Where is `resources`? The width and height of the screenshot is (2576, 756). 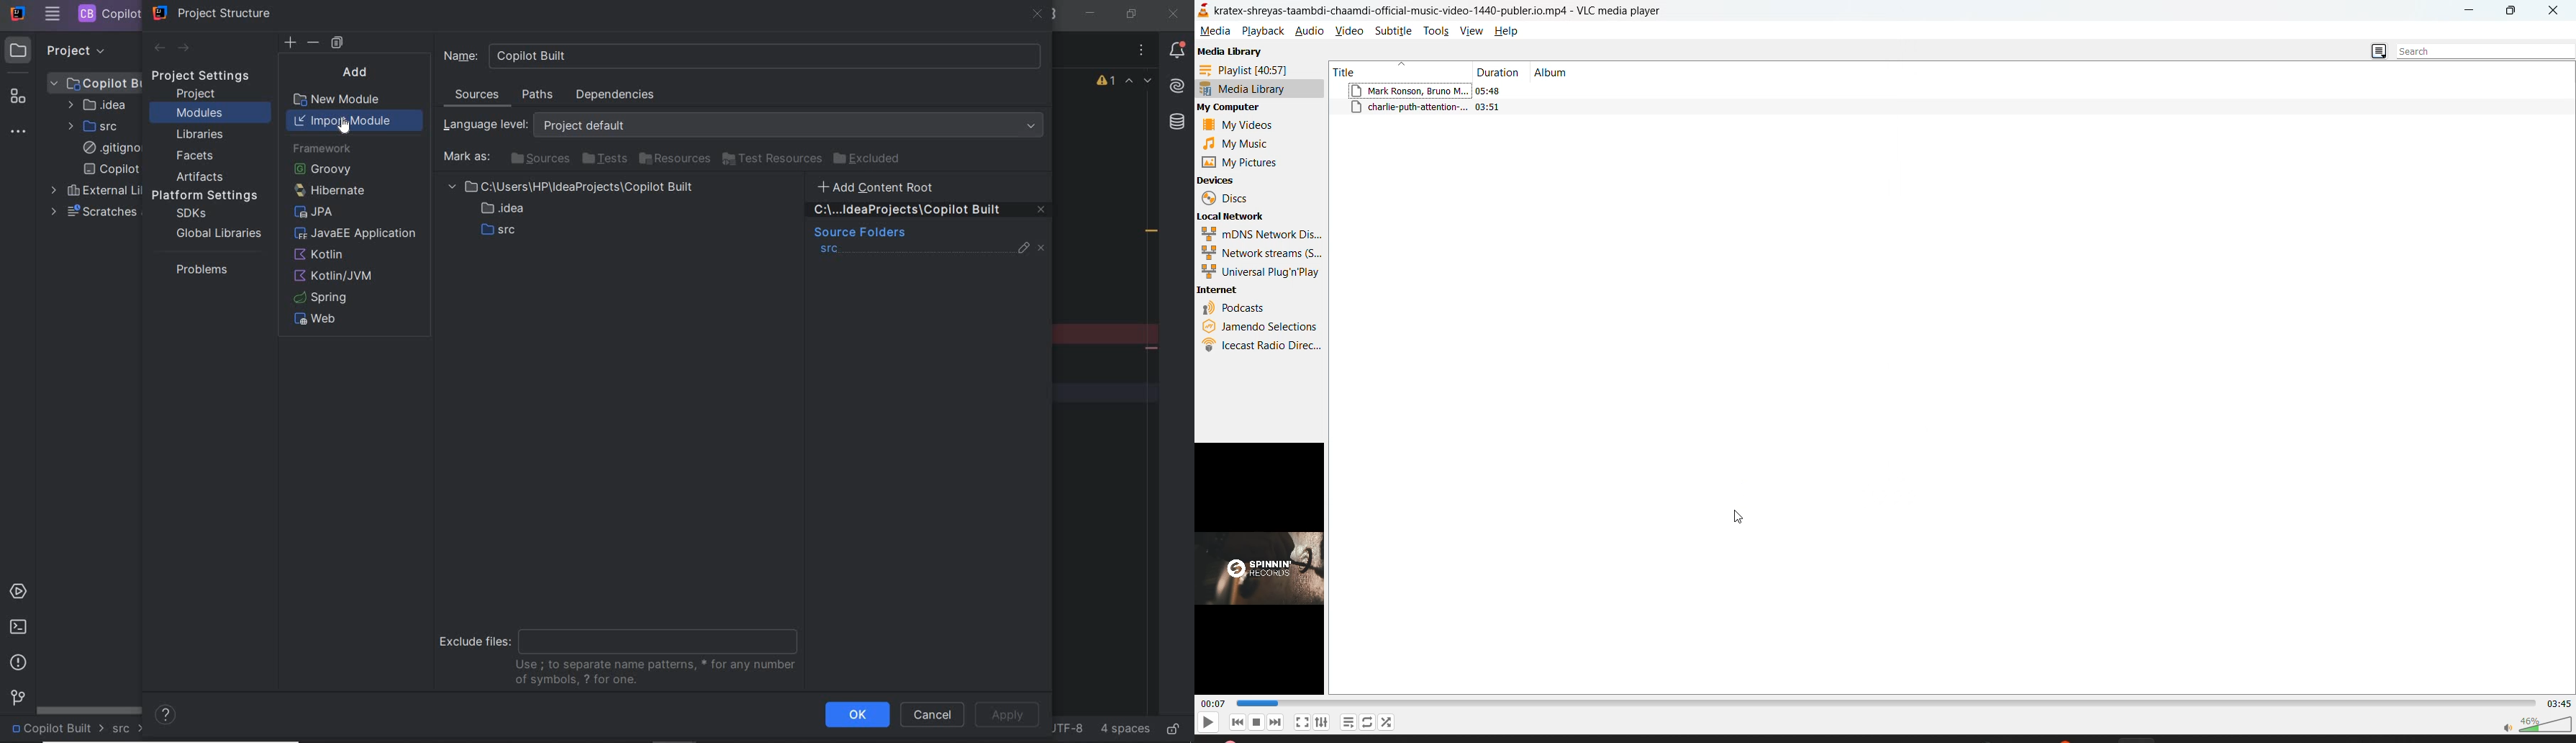 resources is located at coordinates (676, 159).